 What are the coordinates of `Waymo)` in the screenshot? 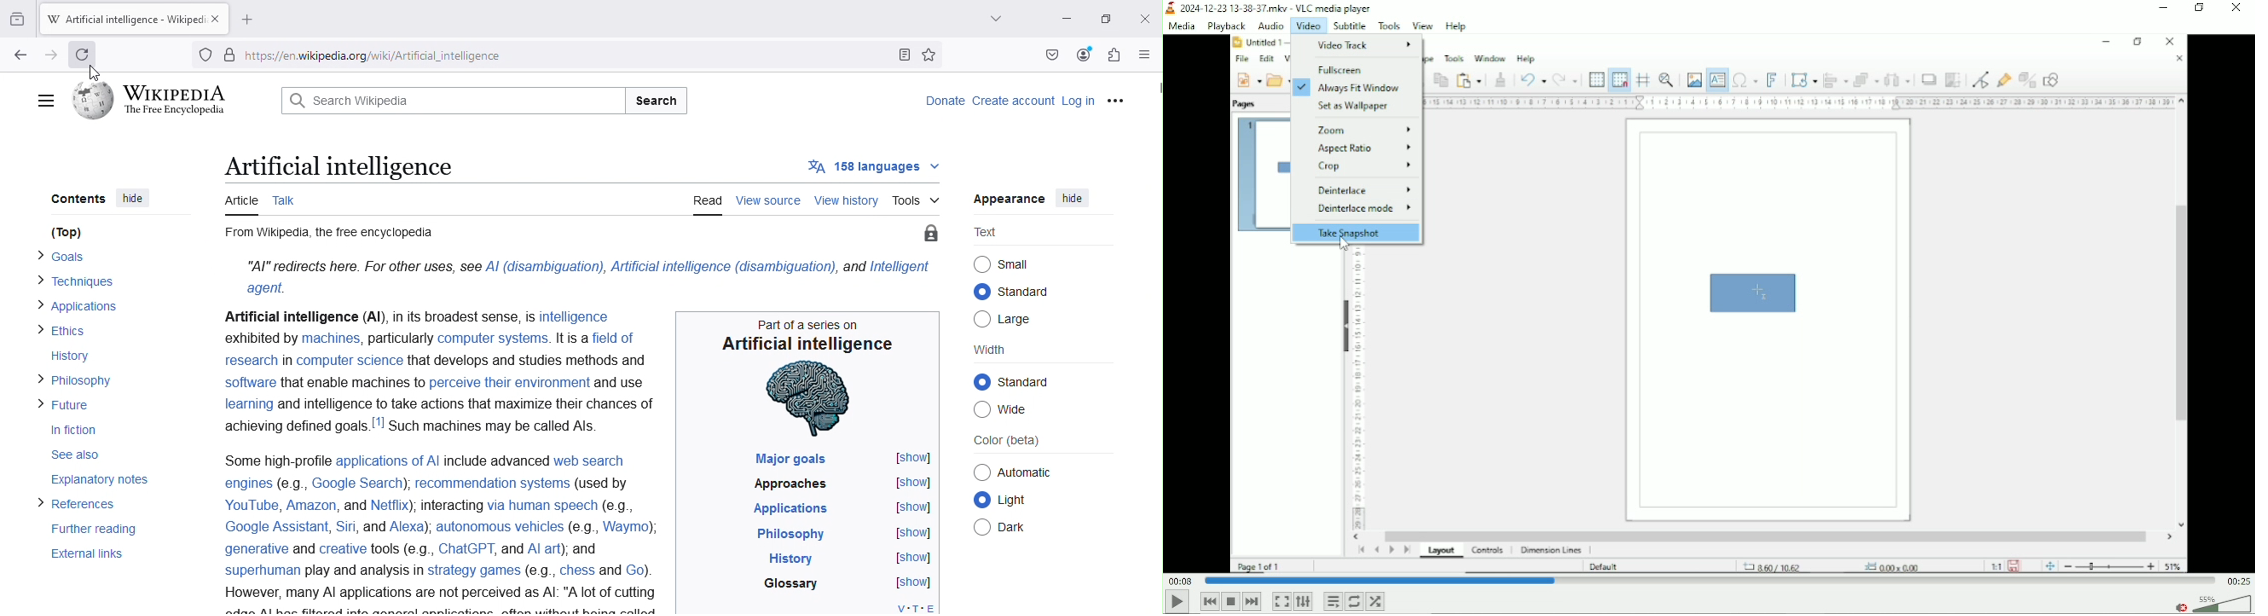 It's located at (628, 528).